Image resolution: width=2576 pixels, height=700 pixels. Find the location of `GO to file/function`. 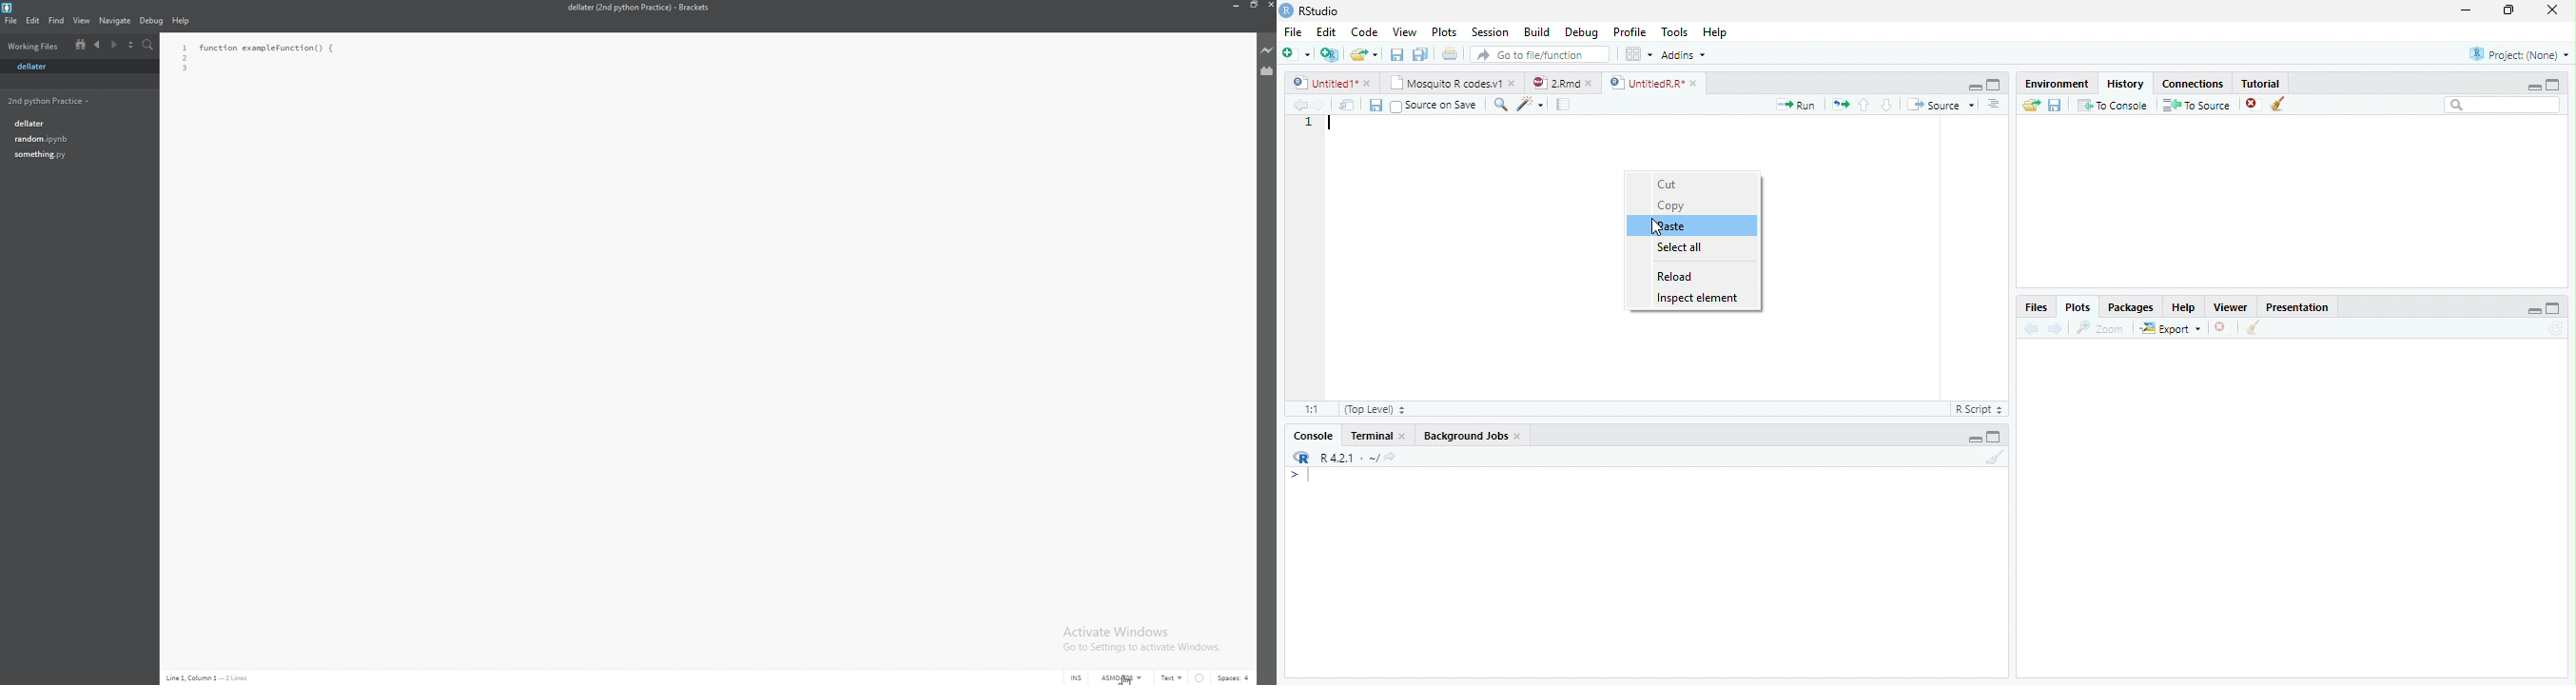

GO to file/function is located at coordinates (1536, 54).